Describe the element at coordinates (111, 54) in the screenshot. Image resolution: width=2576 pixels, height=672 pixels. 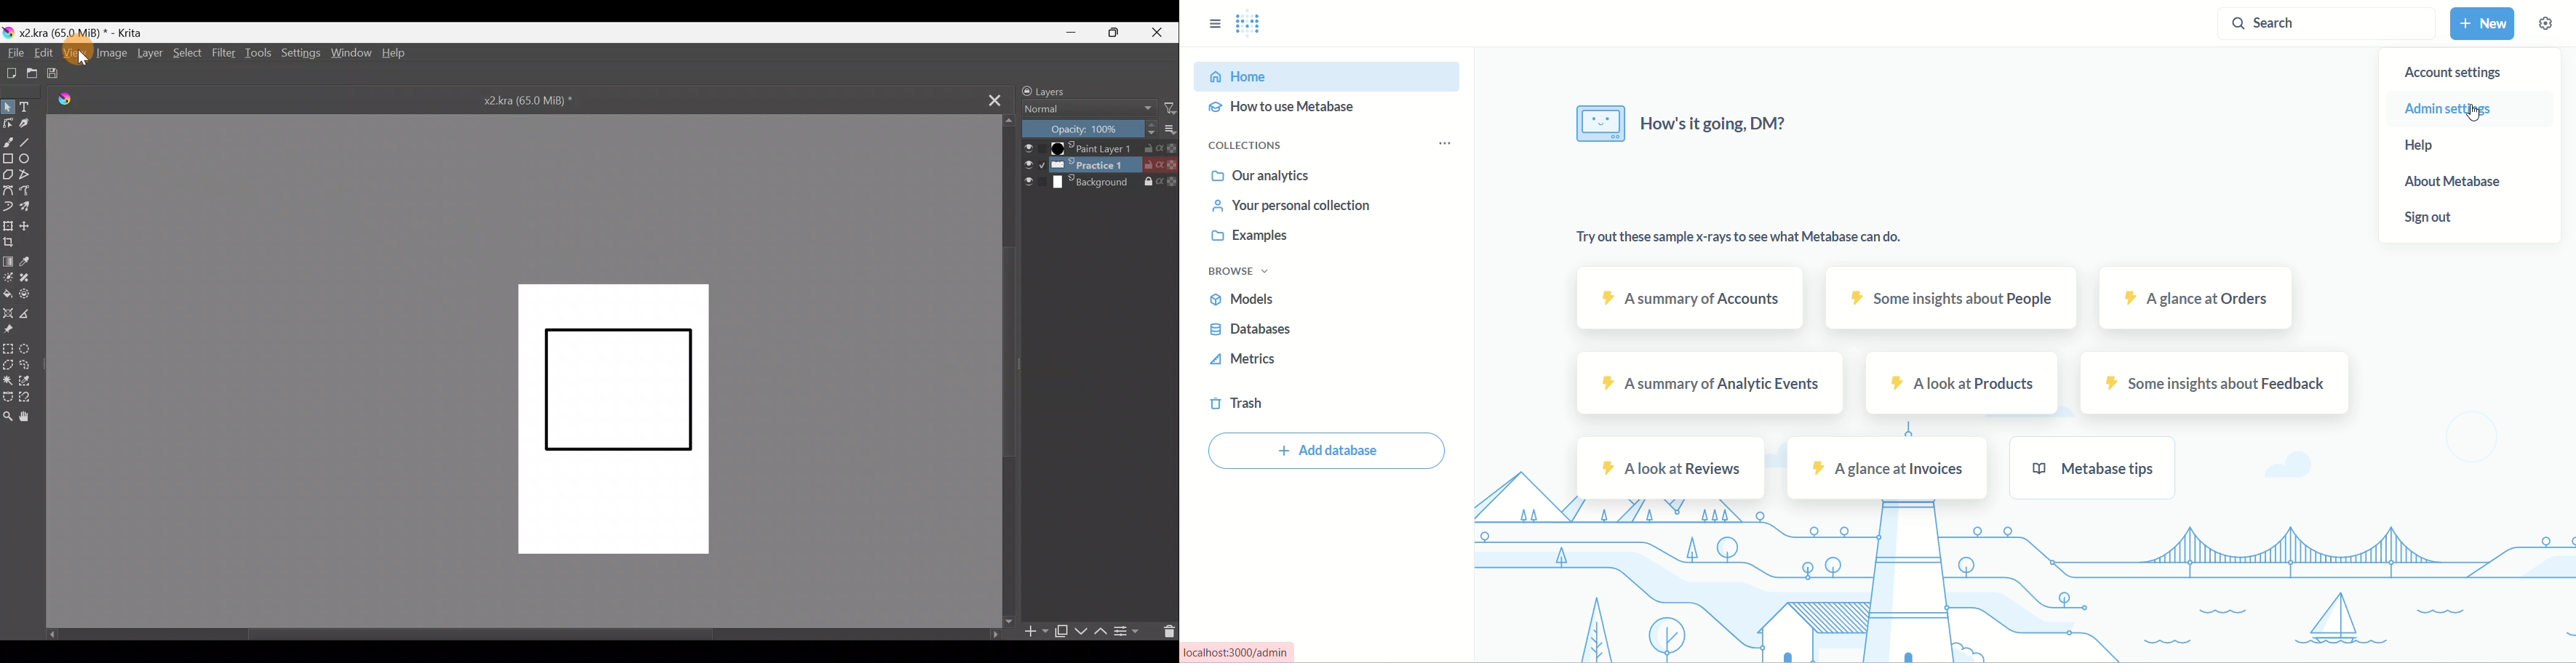
I see `Image` at that location.